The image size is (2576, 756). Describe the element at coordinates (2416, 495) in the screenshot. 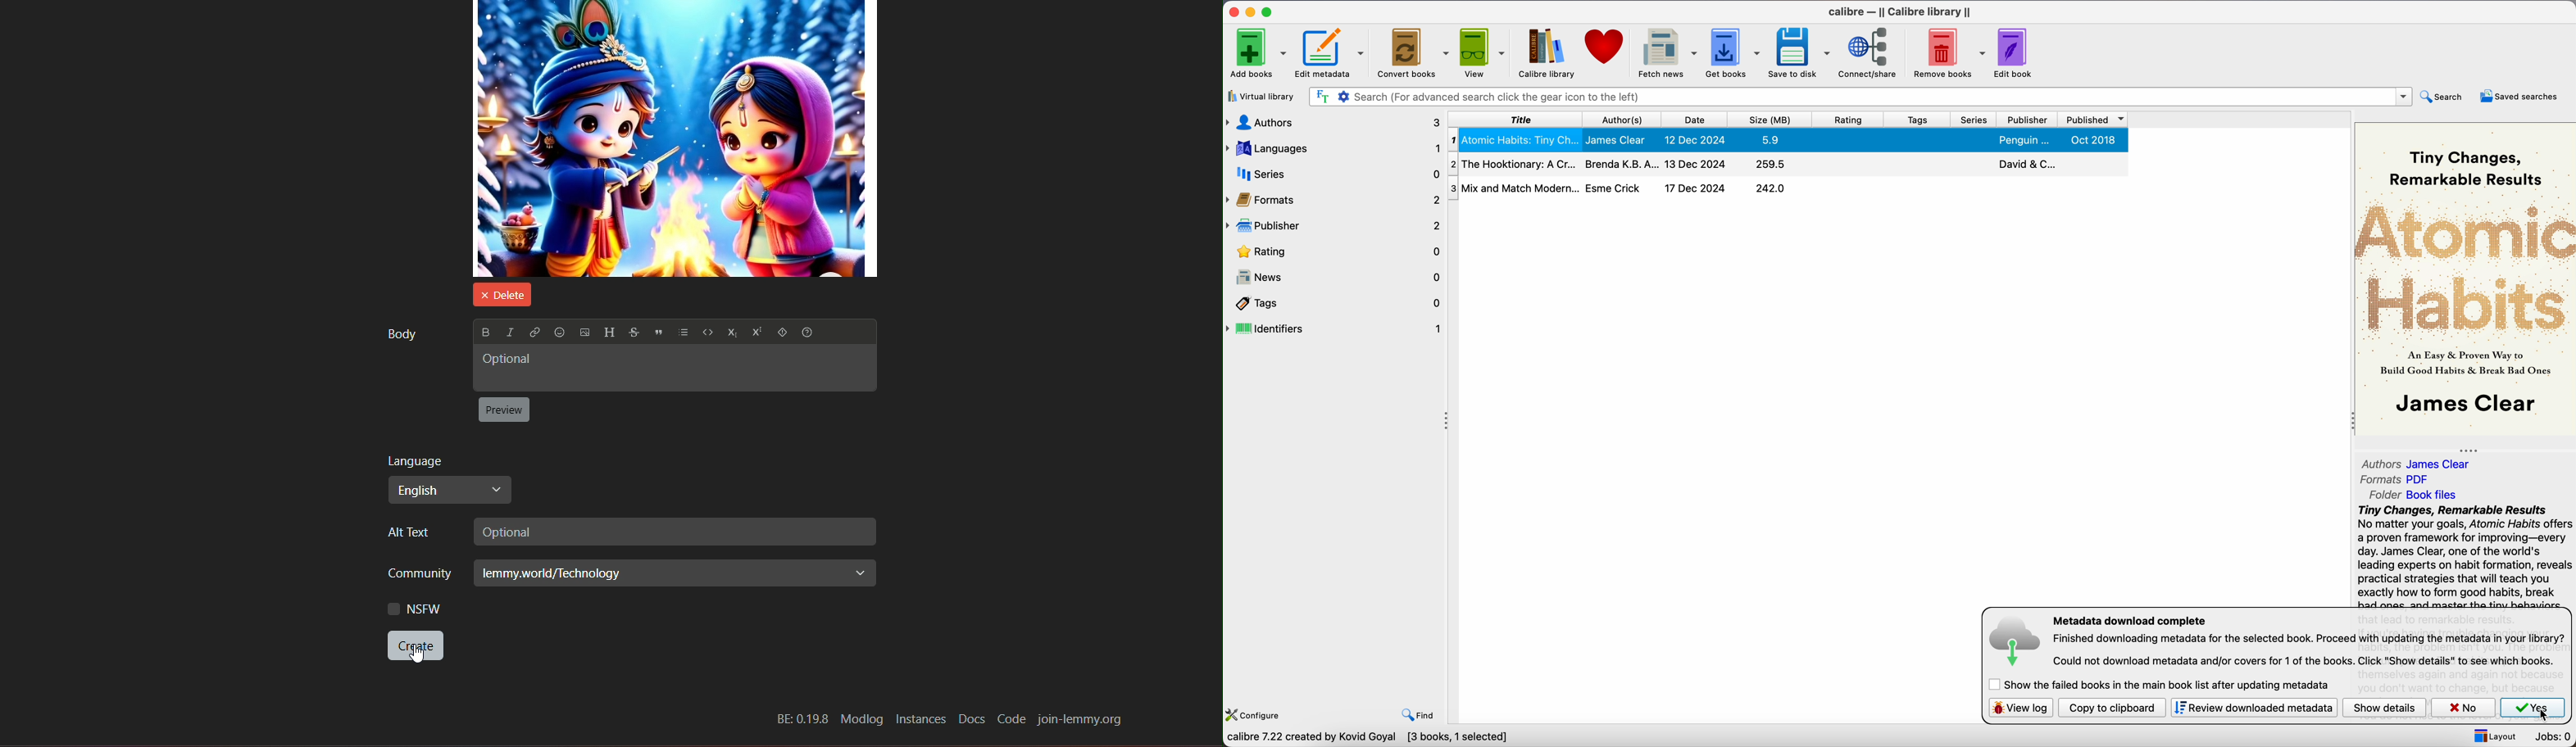

I see `Folder Book files` at that location.